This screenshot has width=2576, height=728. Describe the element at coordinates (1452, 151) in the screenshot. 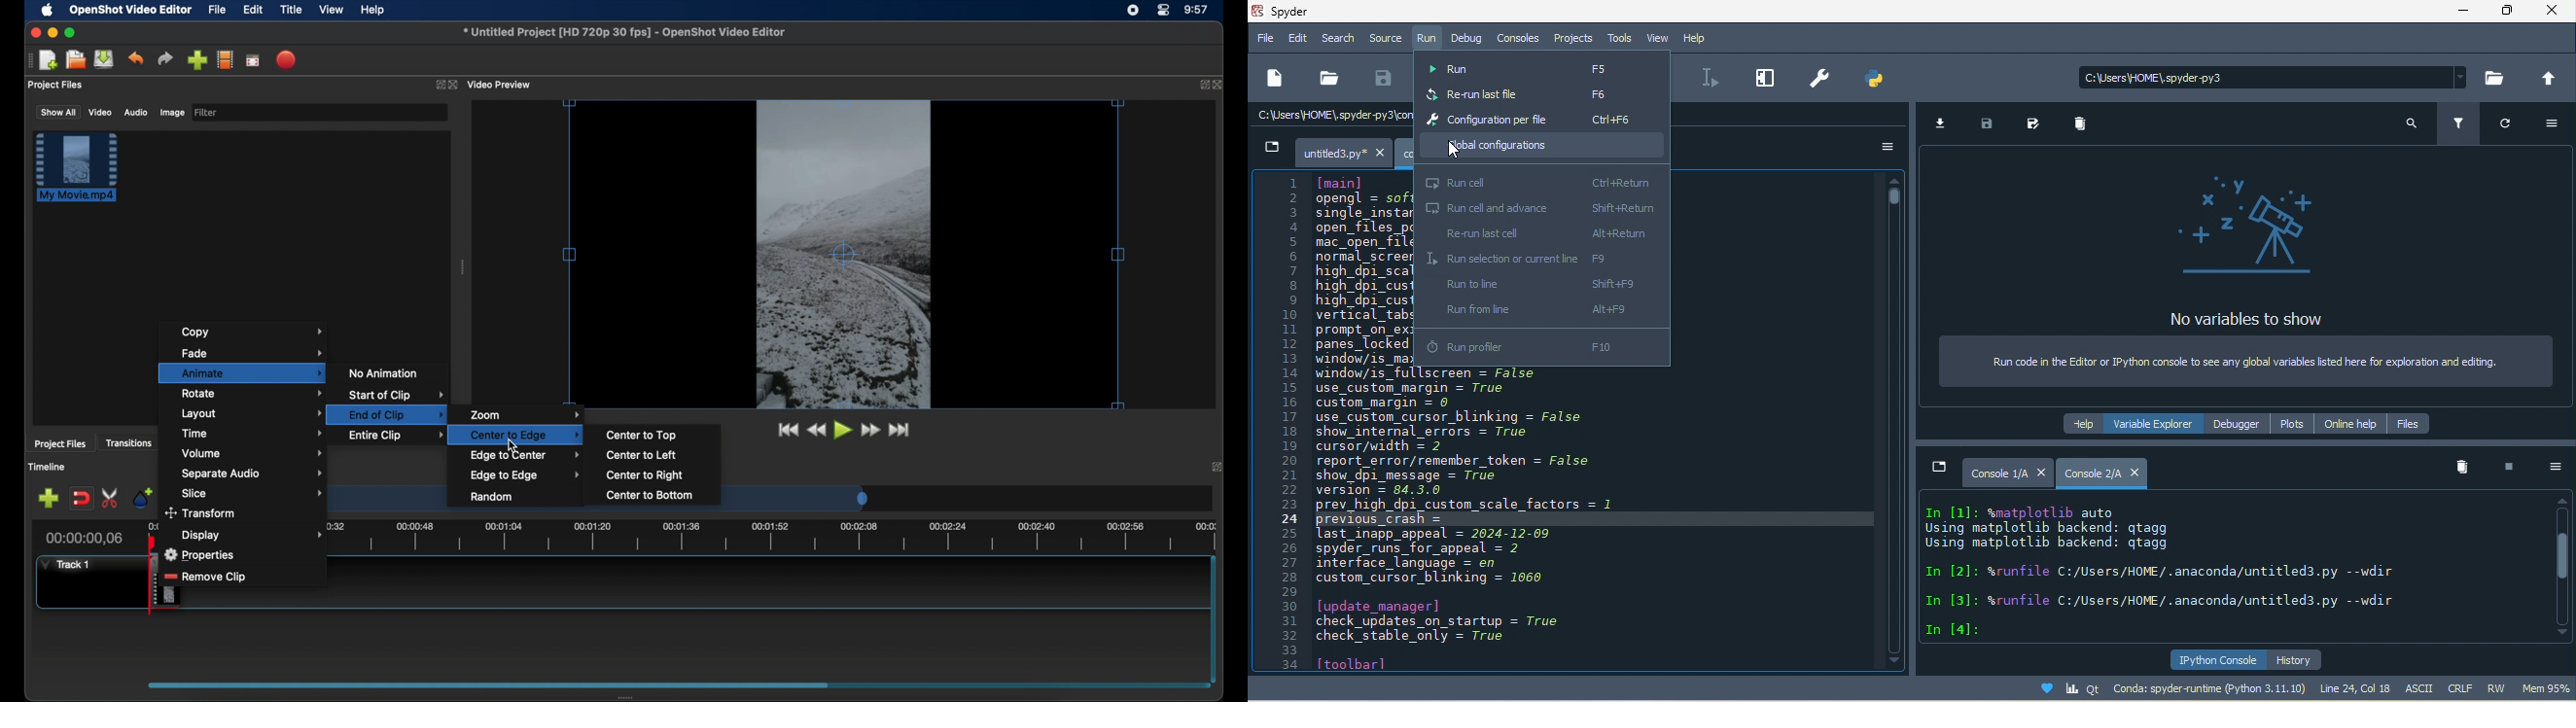

I see `cursor movement` at that location.